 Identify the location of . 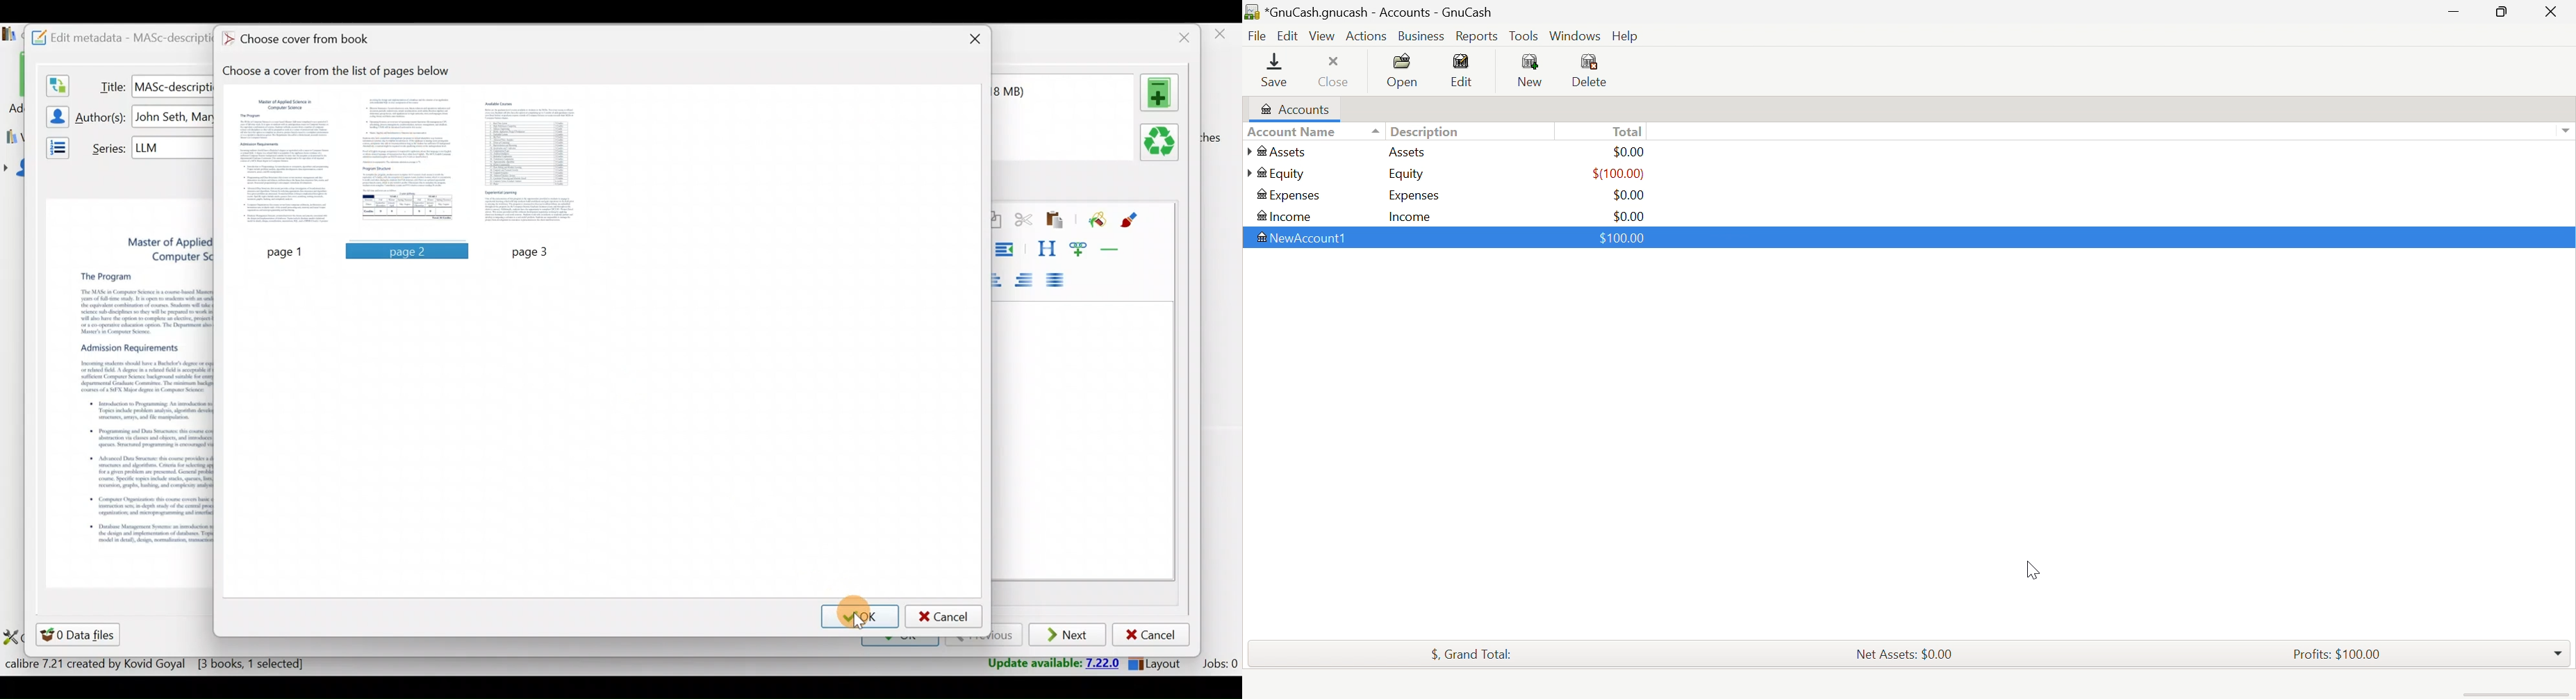
(173, 147).